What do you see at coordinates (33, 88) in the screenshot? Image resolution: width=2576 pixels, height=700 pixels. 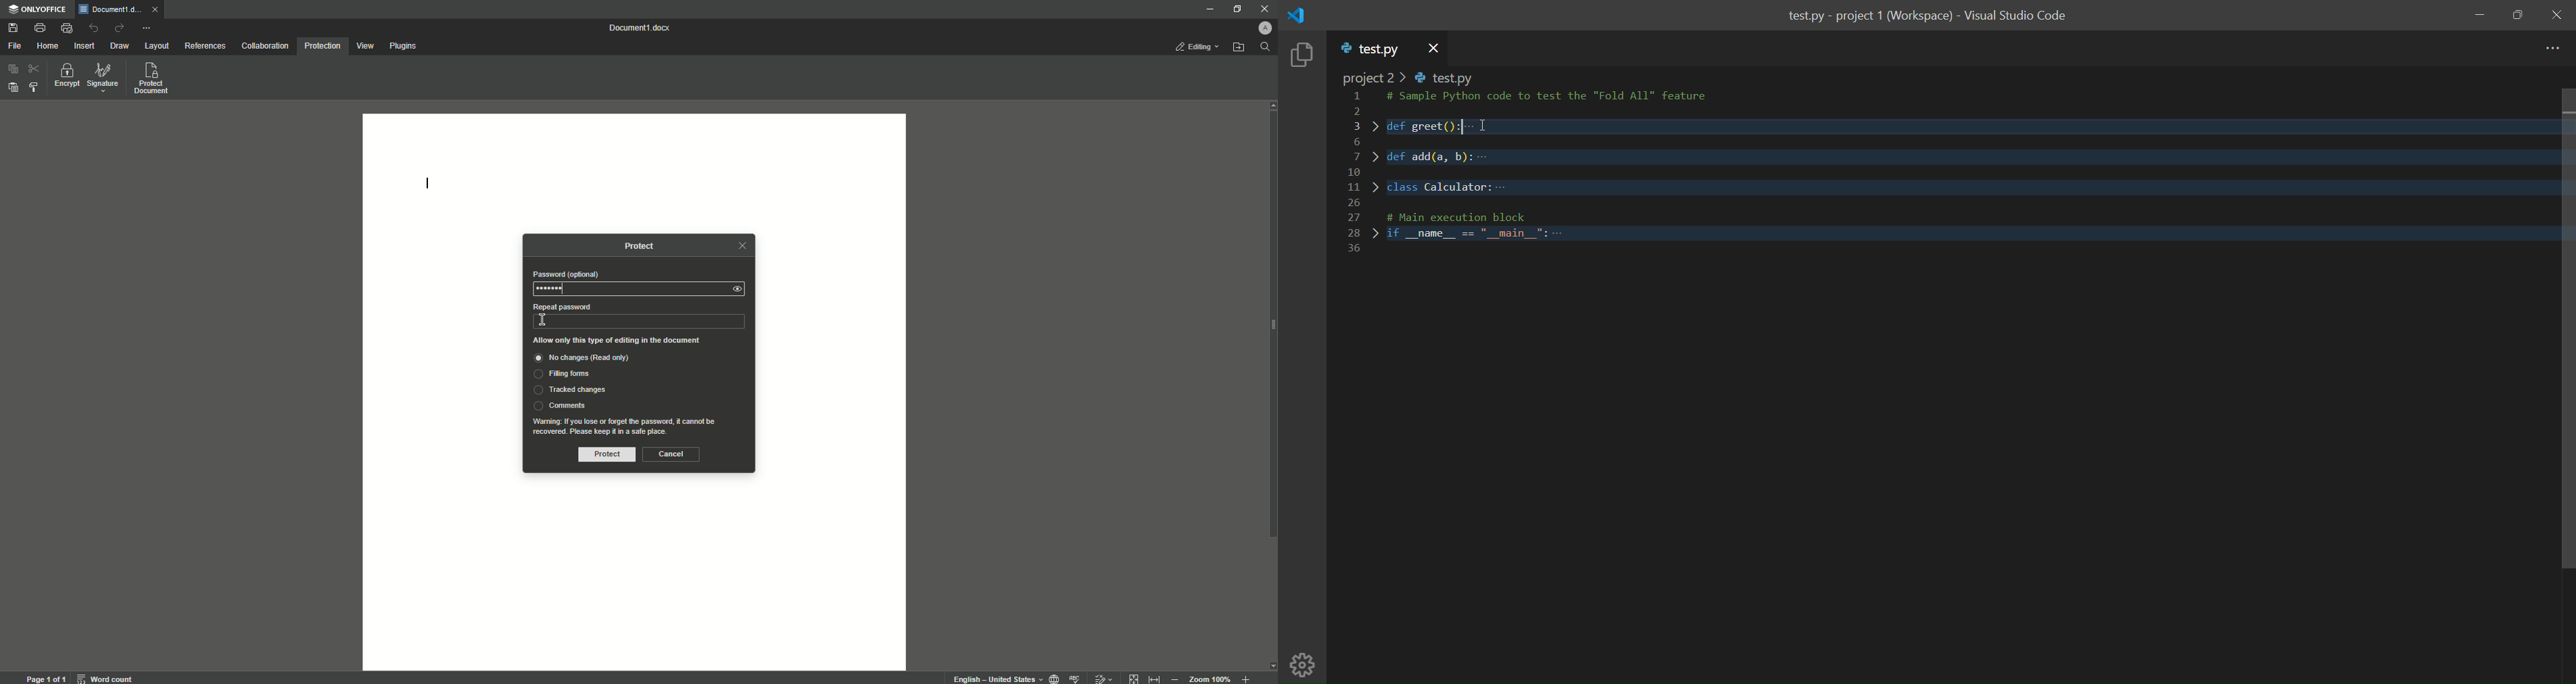 I see `Select styles` at bounding box center [33, 88].